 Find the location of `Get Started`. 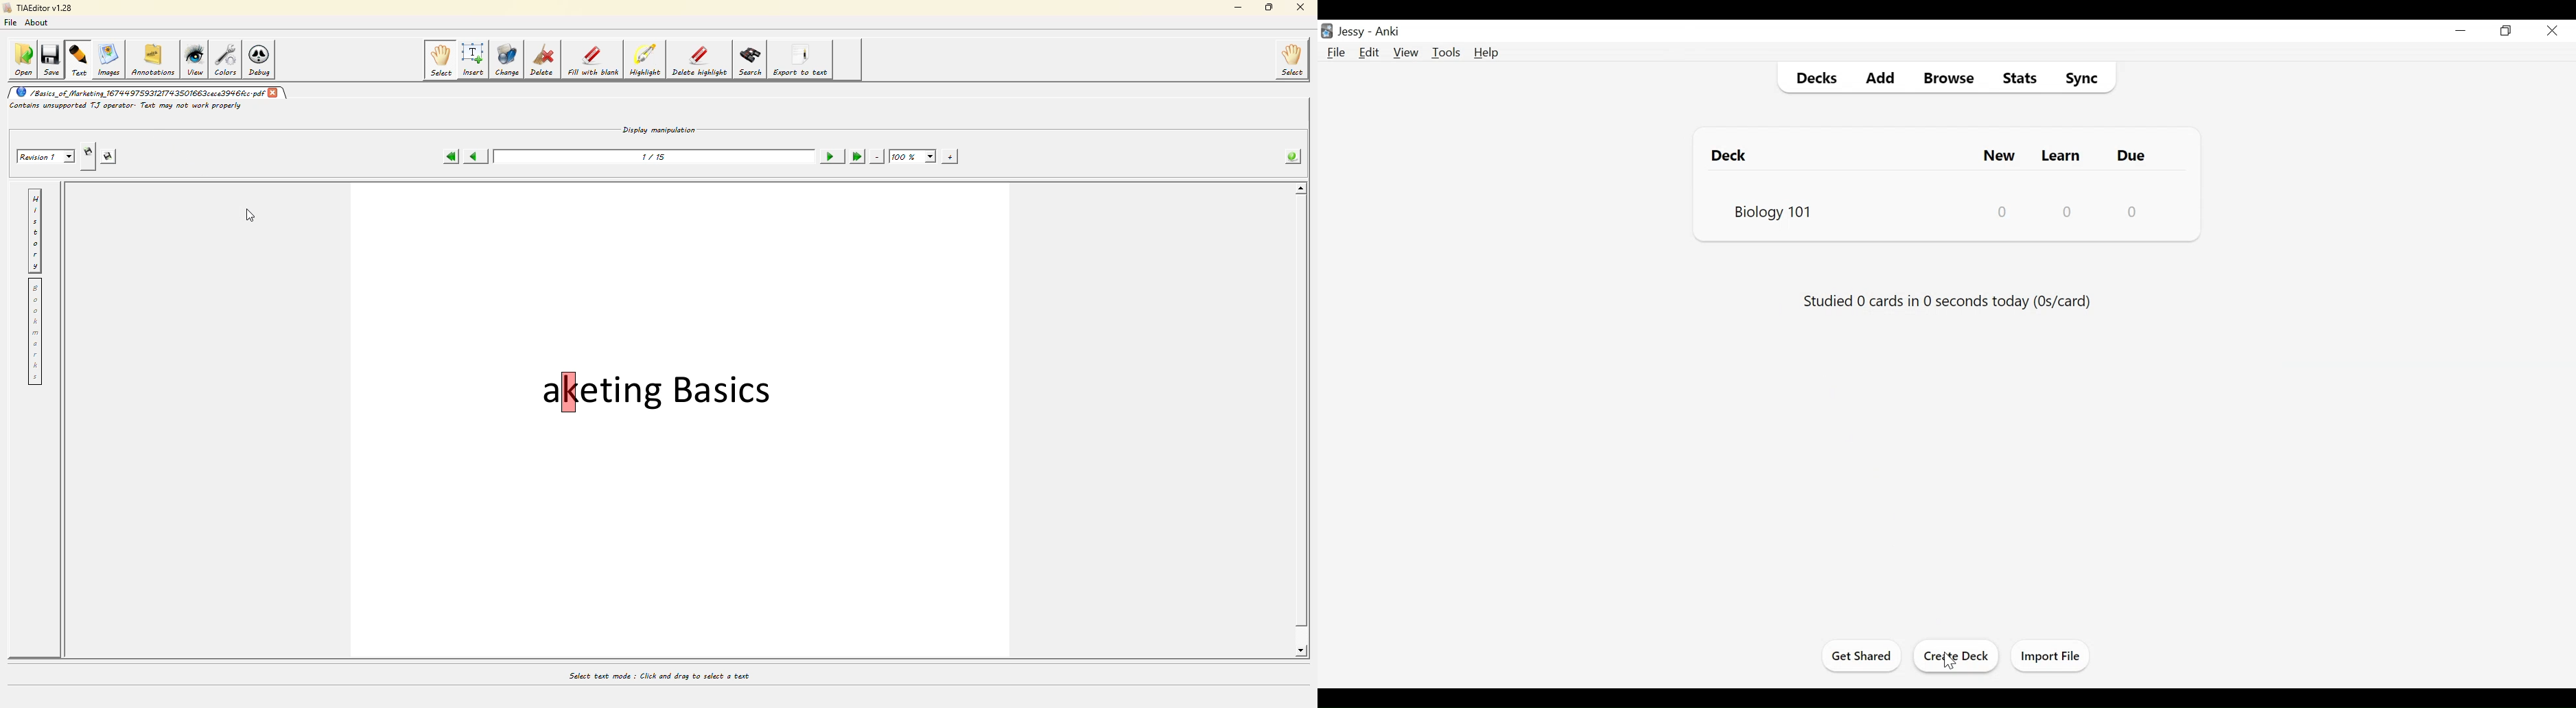

Get Started is located at coordinates (1864, 657).